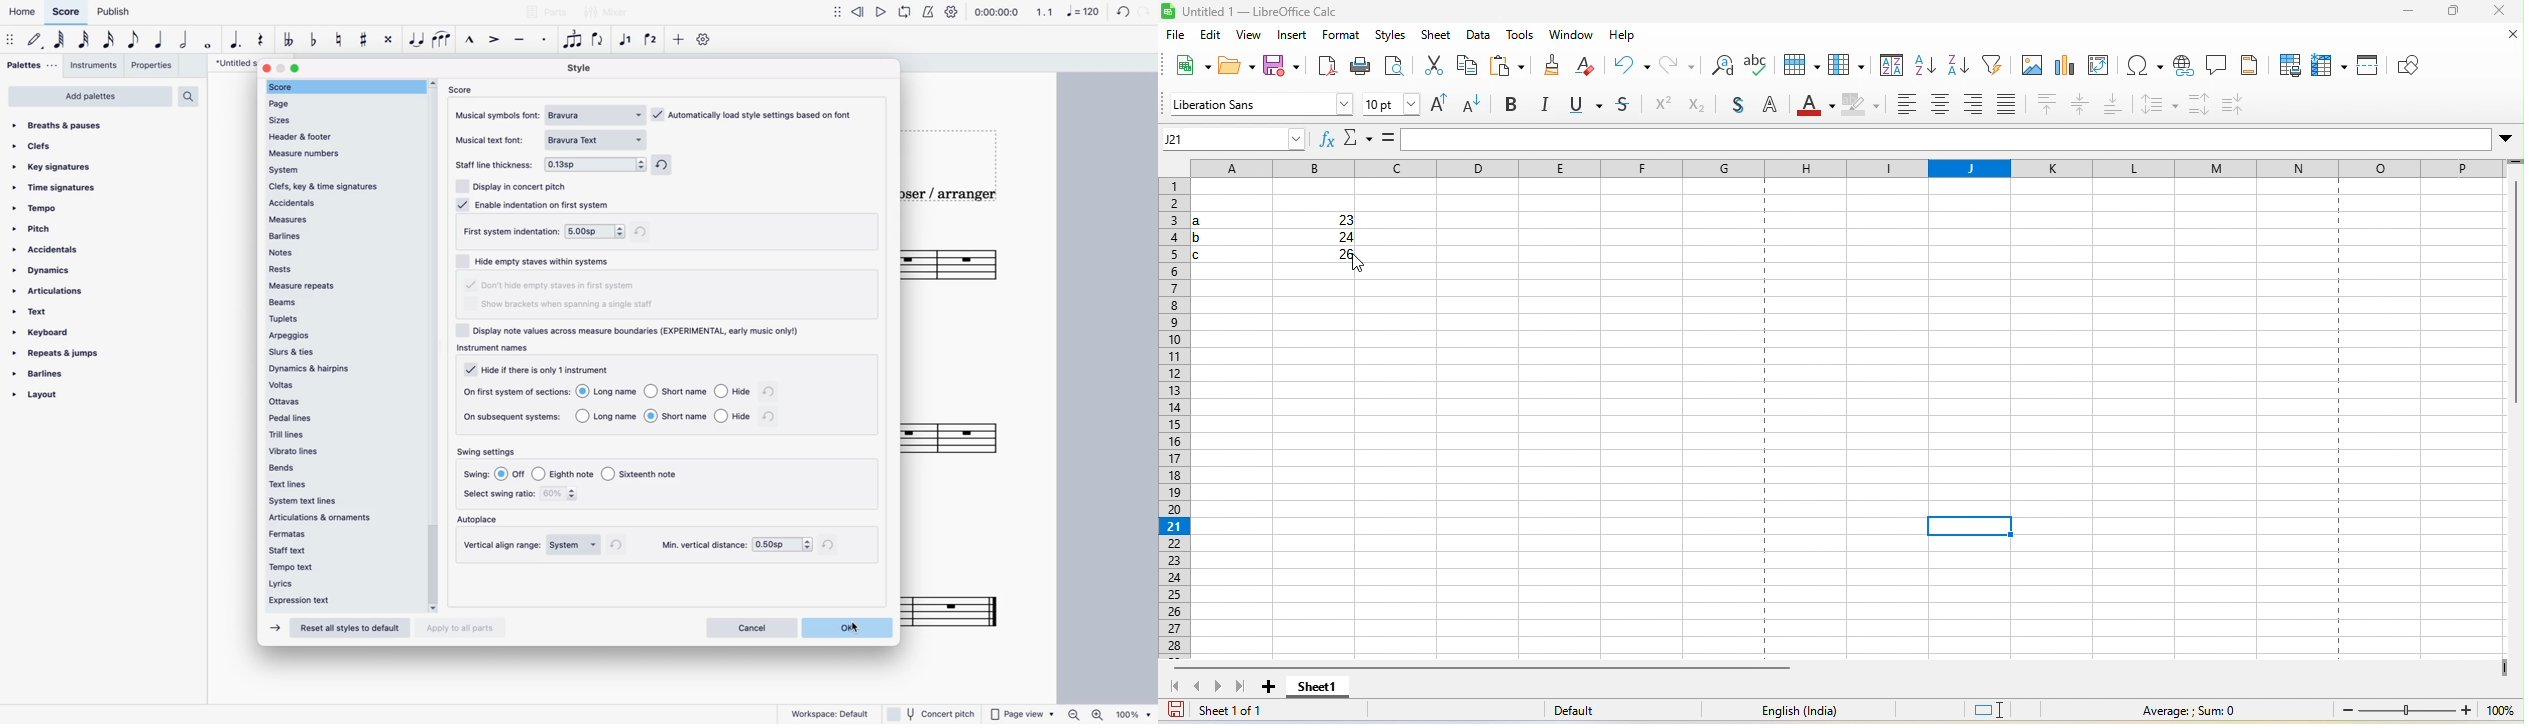 The height and width of the screenshot is (728, 2548). I want to click on tools, so click(1517, 36).